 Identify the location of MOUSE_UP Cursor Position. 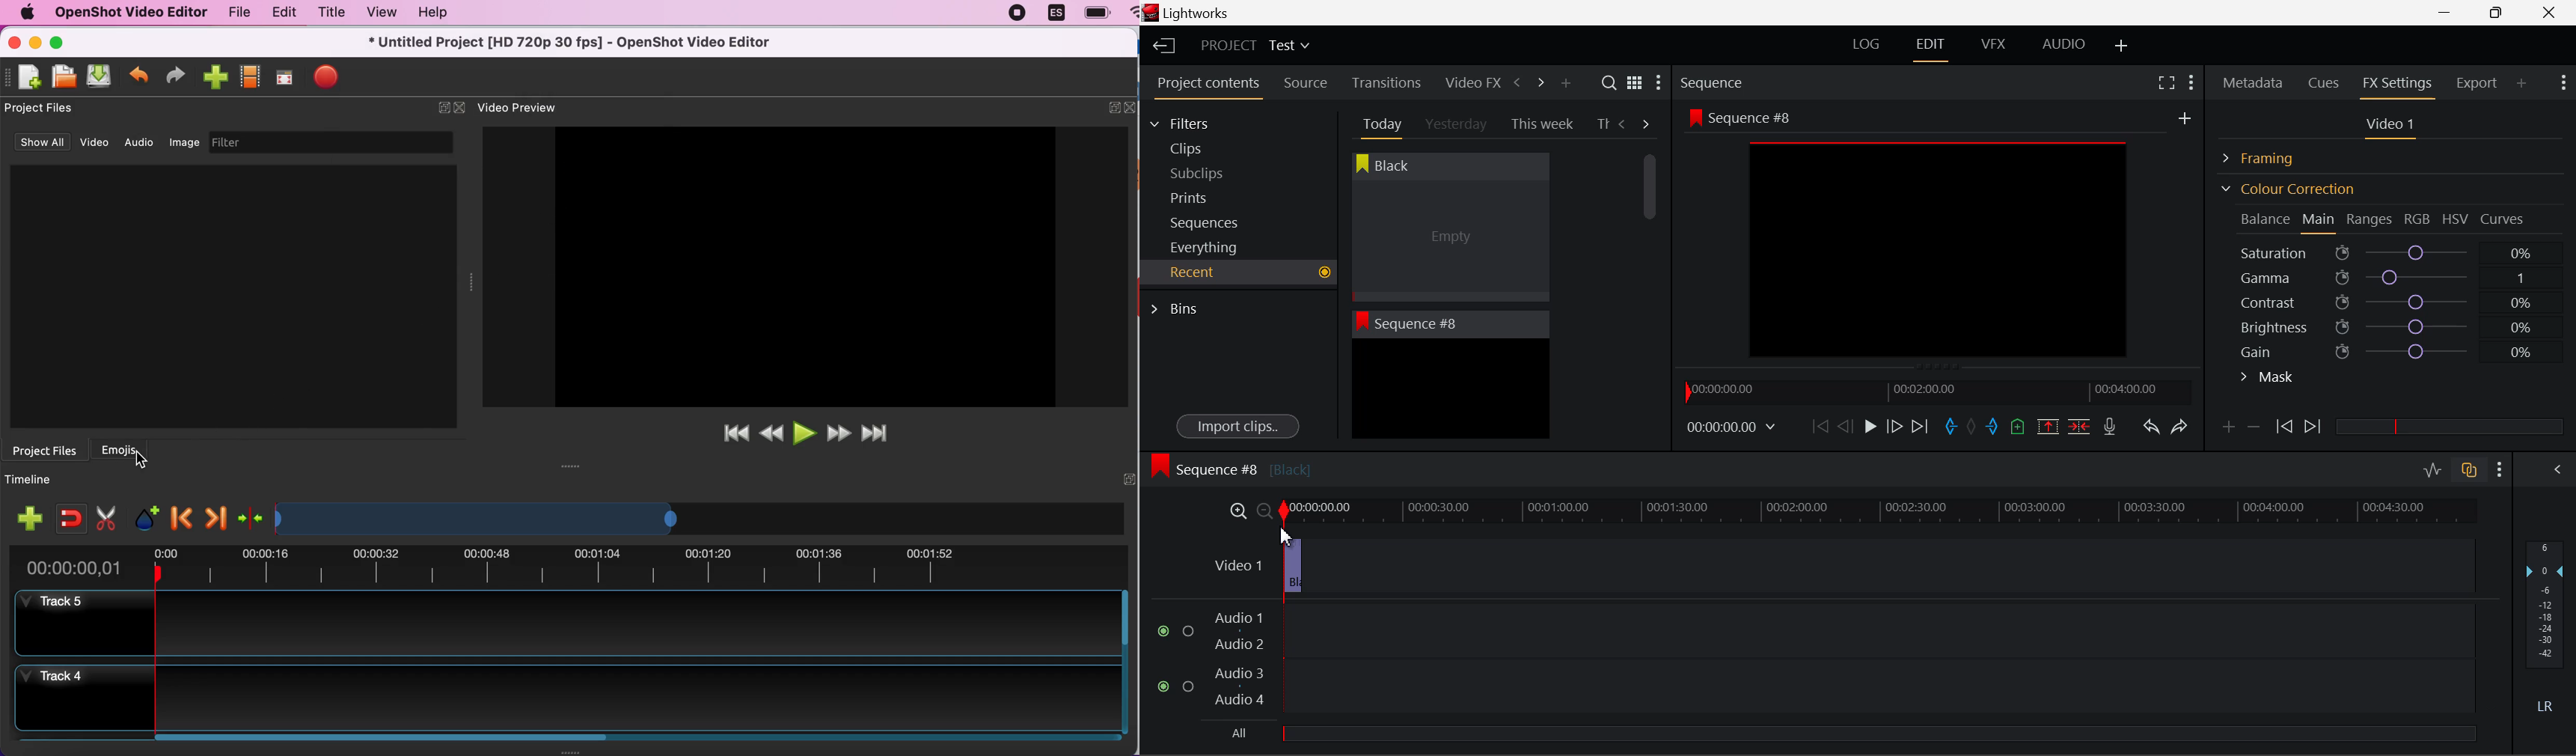
(1284, 532).